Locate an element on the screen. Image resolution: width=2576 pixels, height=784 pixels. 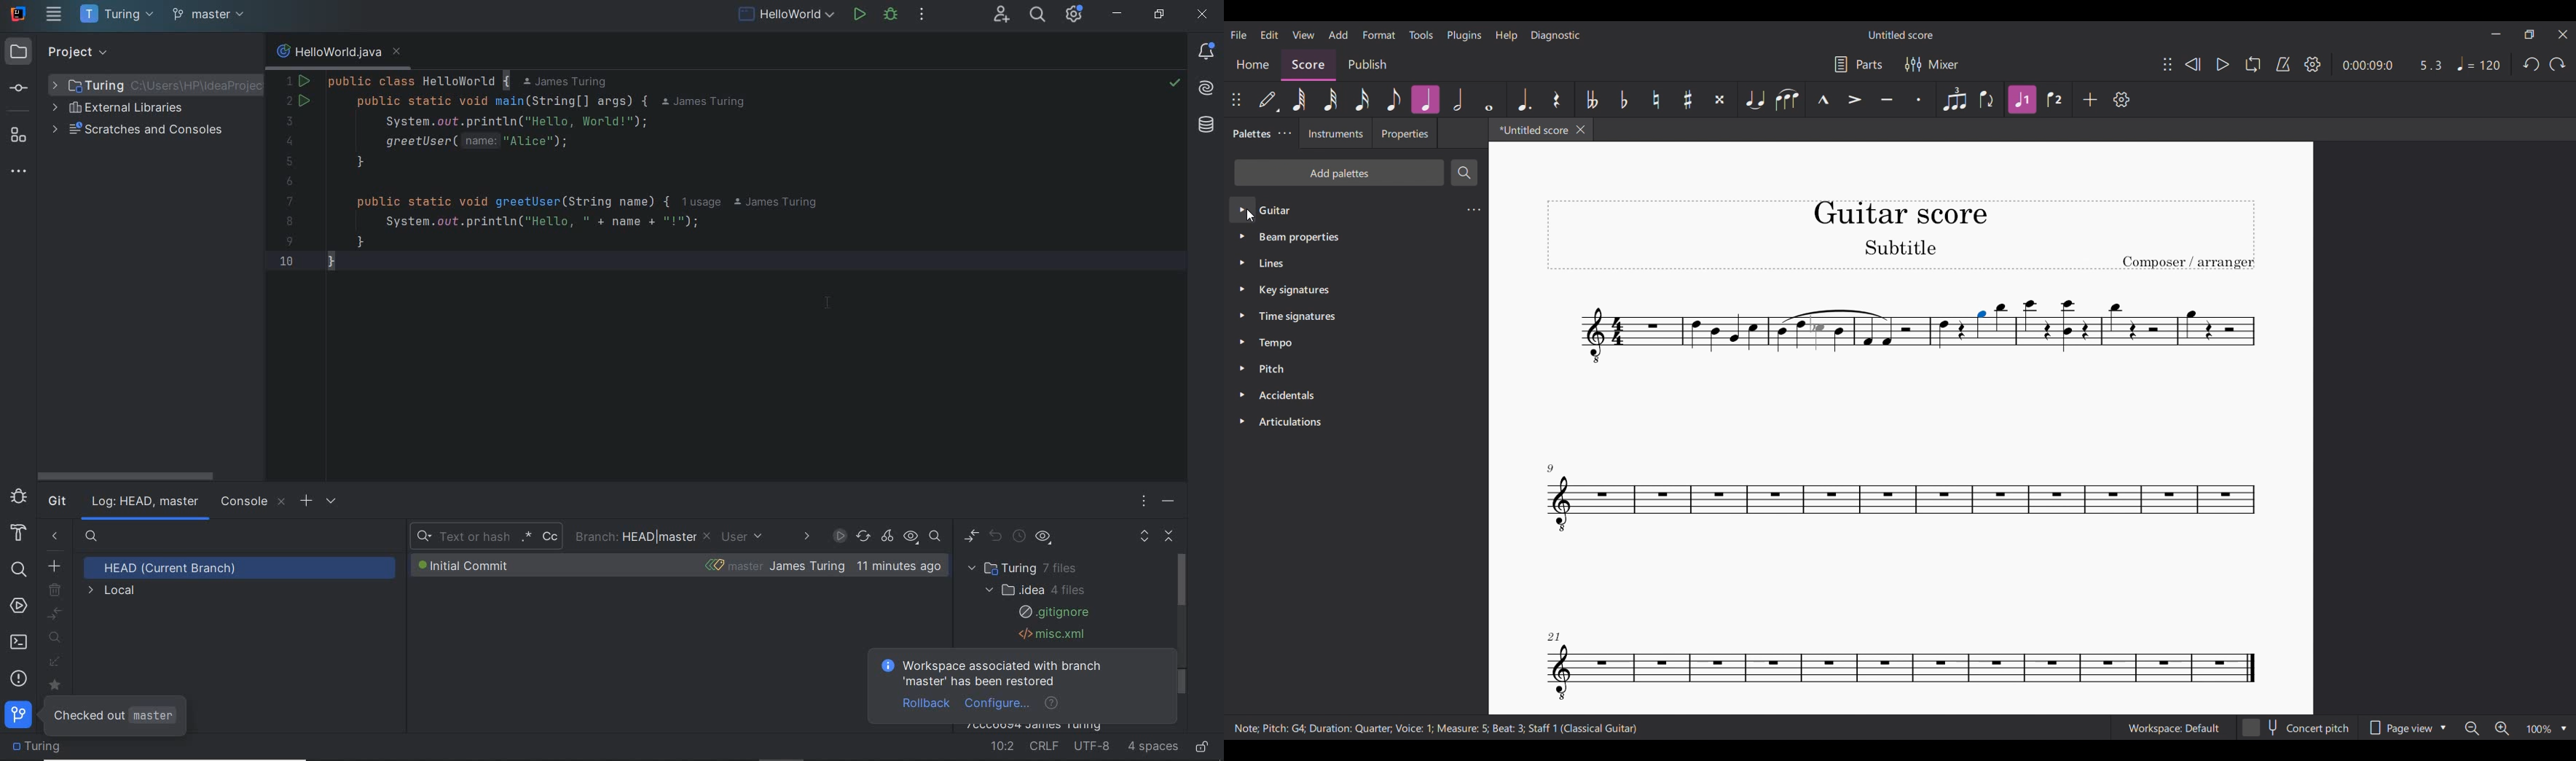
4 is located at coordinates (289, 141).